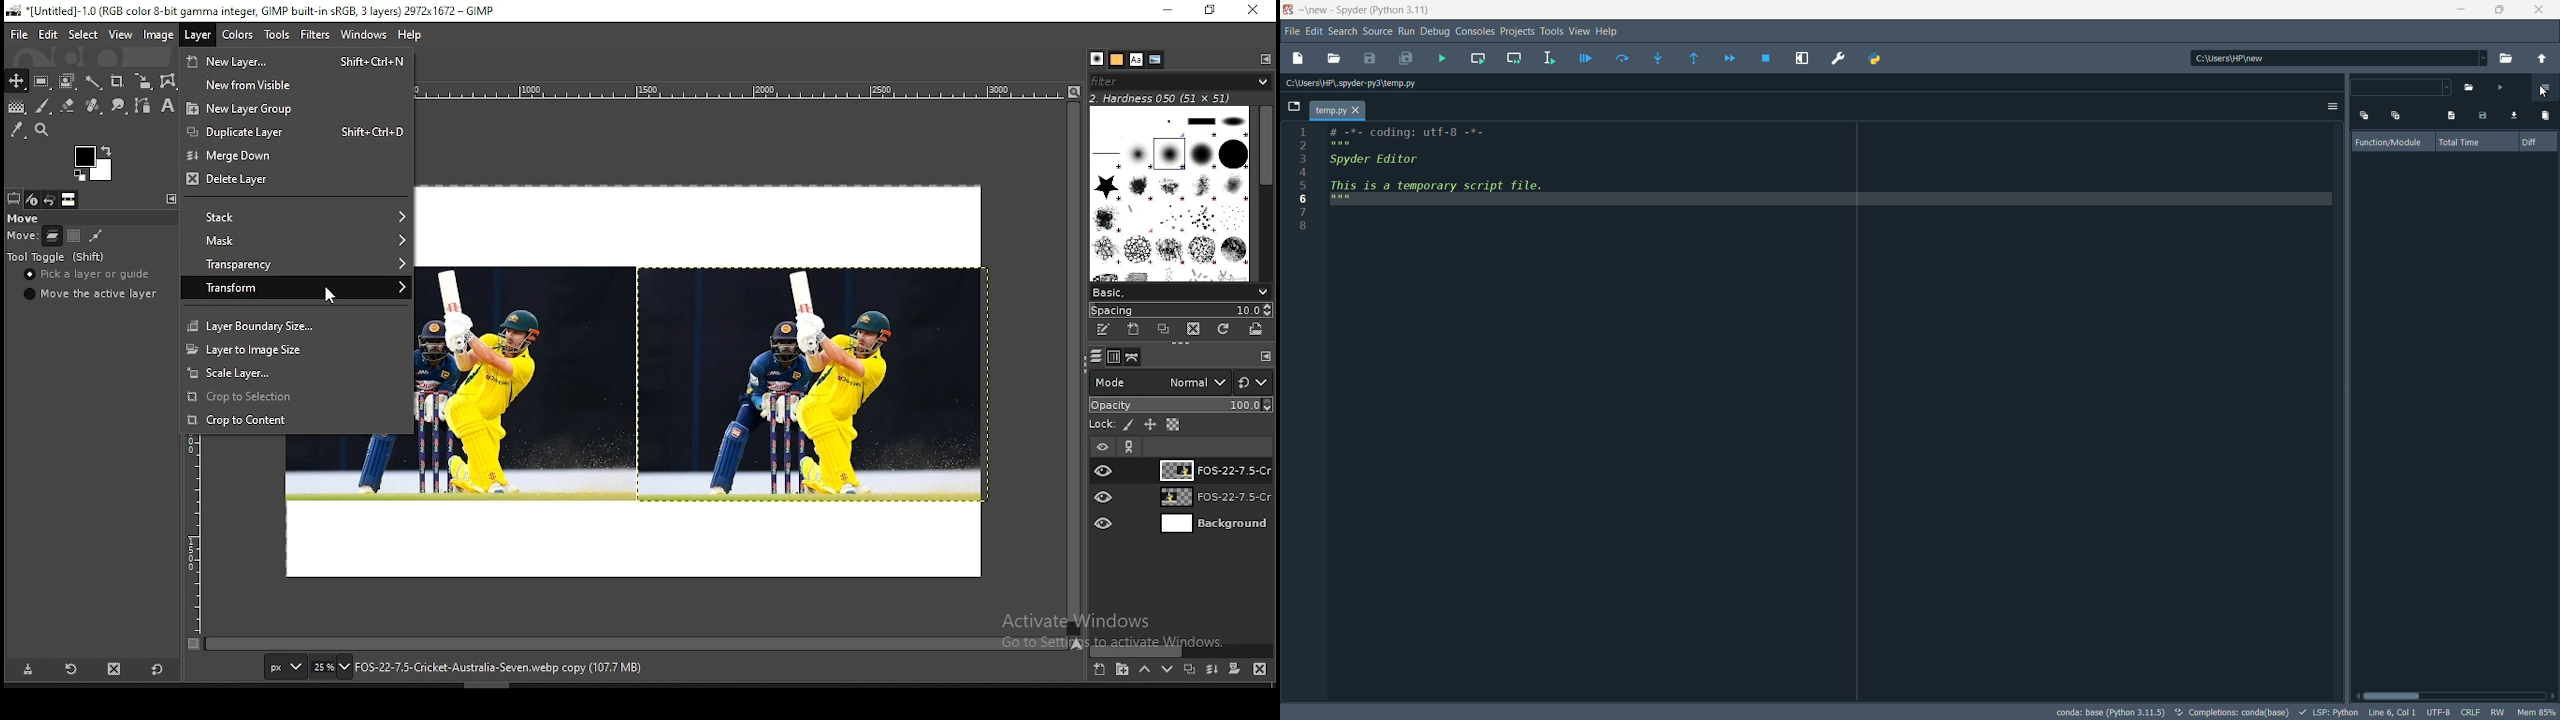 The width and height of the screenshot is (2576, 728). Describe the element at coordinates (1371, 59) in the screenshot. I see `save file` at that location.